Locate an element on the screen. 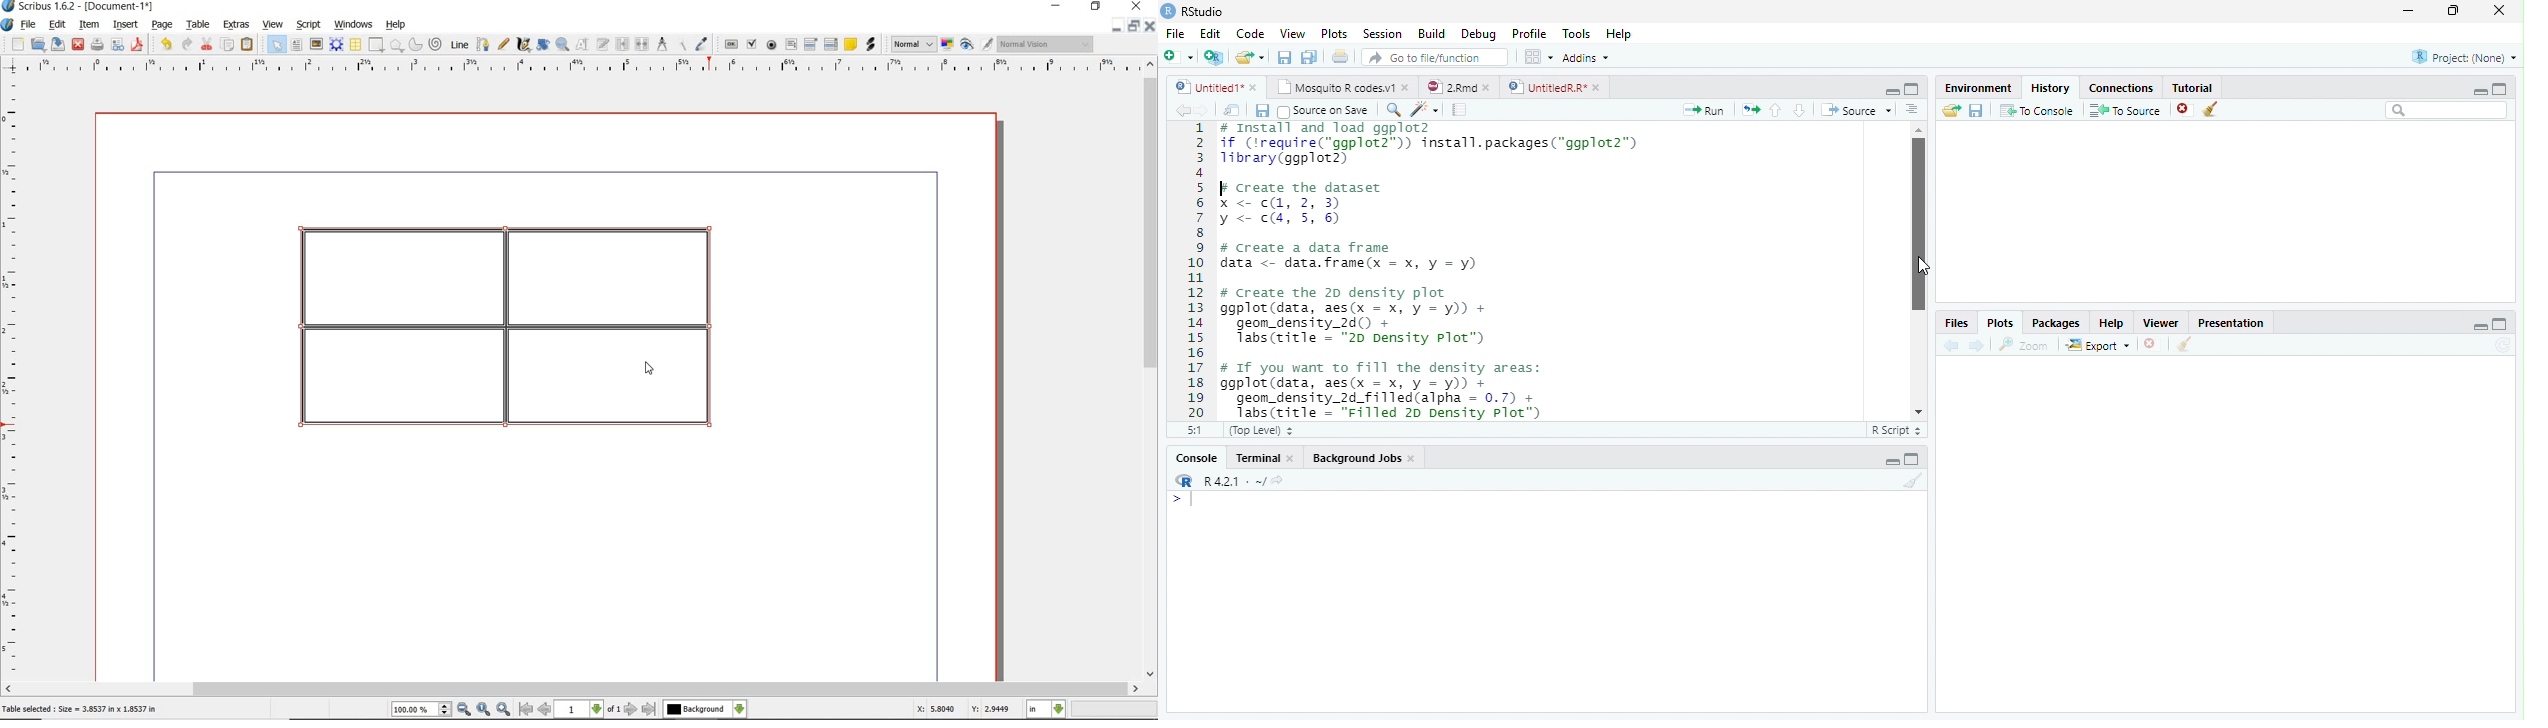  go to previous page is located at coordinates (544, 710).